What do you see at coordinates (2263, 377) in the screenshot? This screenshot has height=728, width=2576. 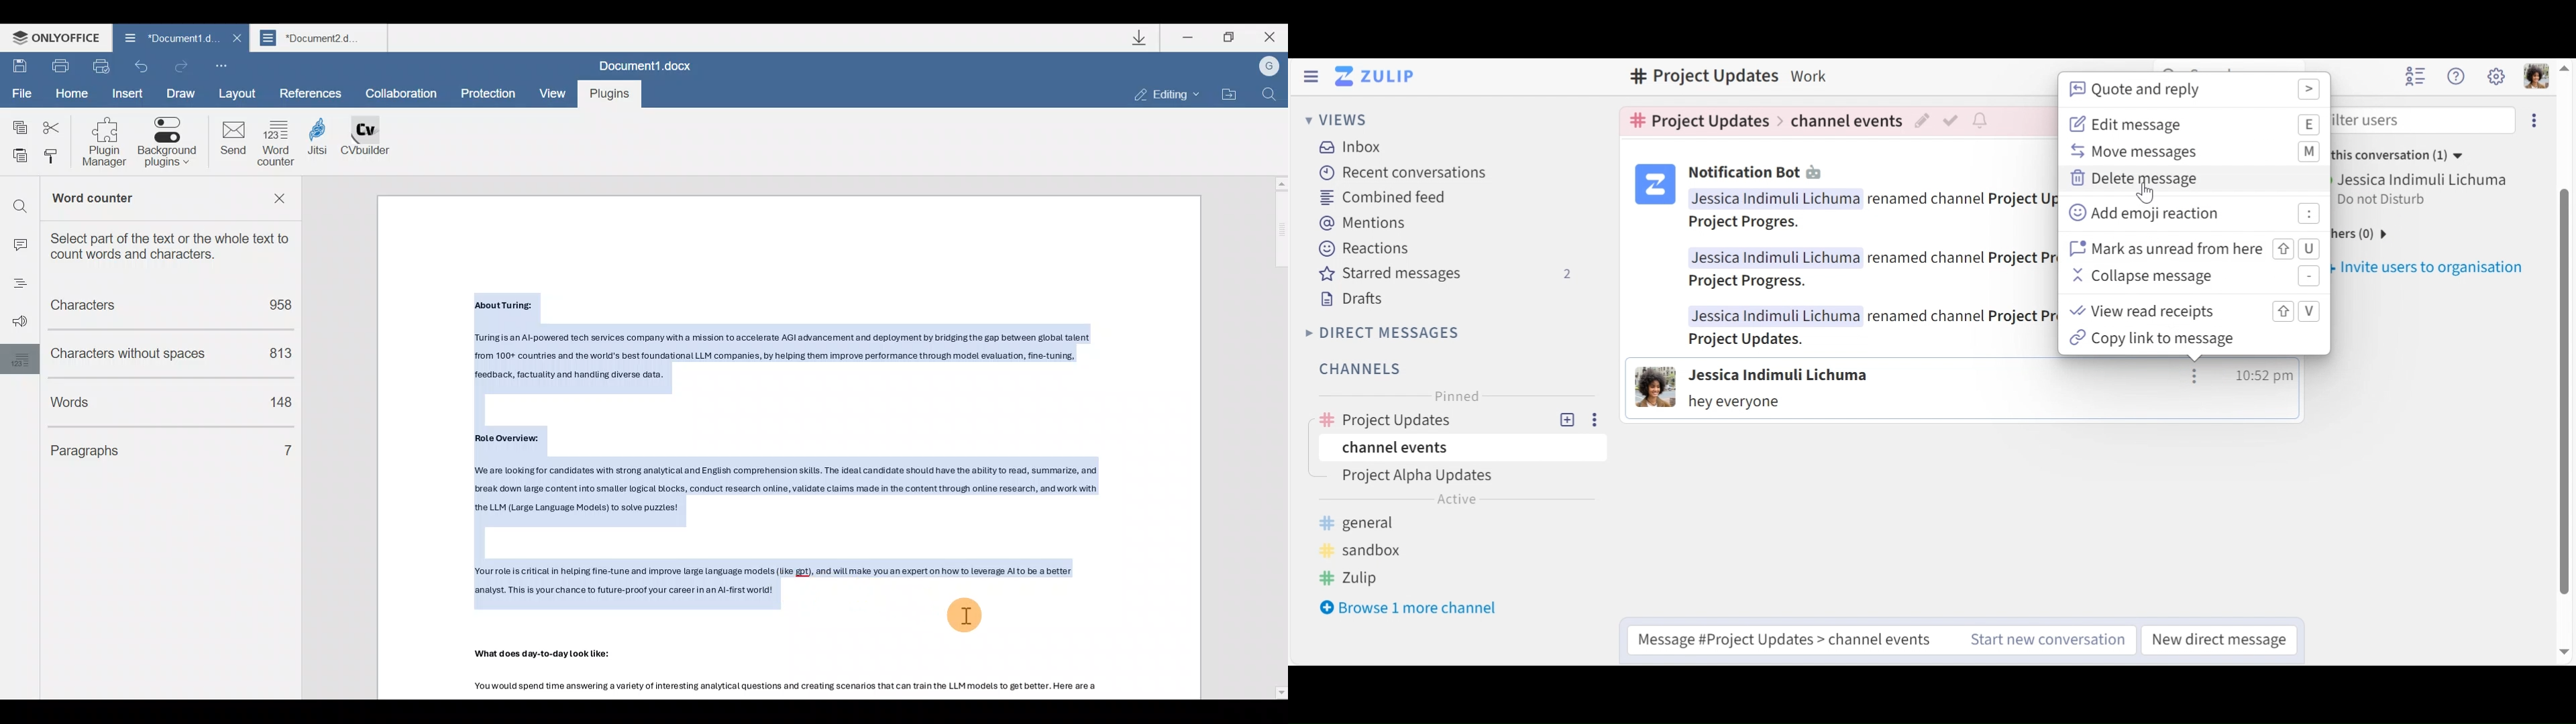 I see `time` at bounding box center [2263, 377].